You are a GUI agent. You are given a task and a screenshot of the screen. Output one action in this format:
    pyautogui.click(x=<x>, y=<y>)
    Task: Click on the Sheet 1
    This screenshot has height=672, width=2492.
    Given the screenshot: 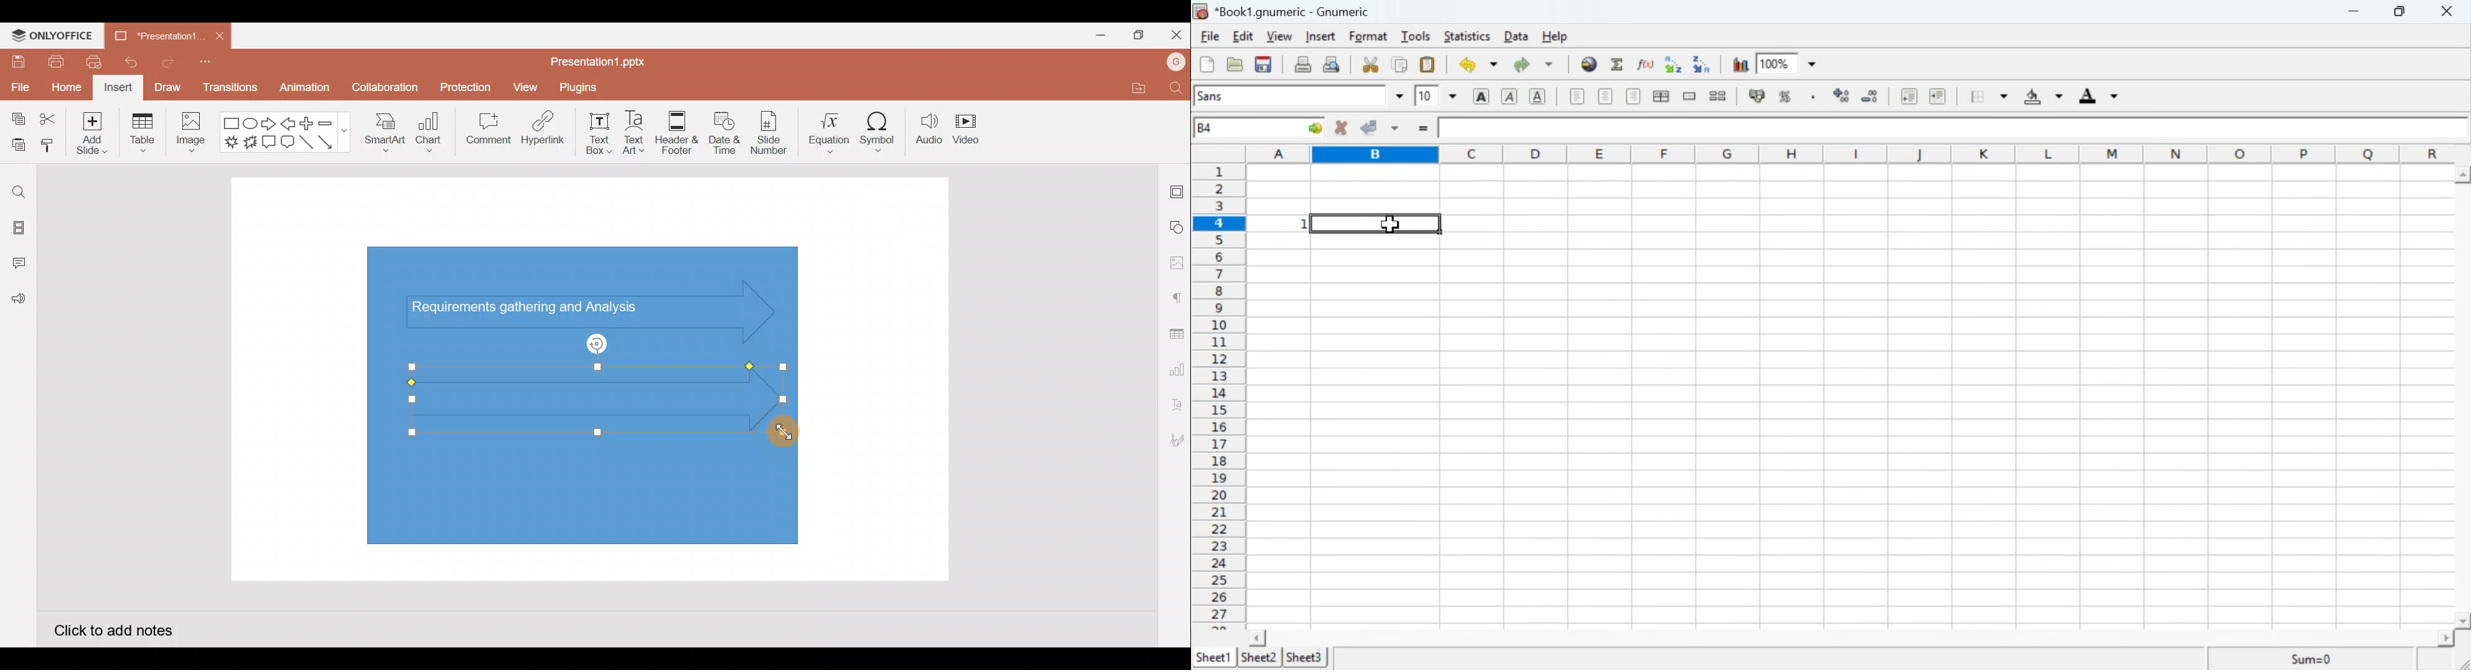 What is the action you would take?
    pyautogui.click(x=1216, y=657)
    